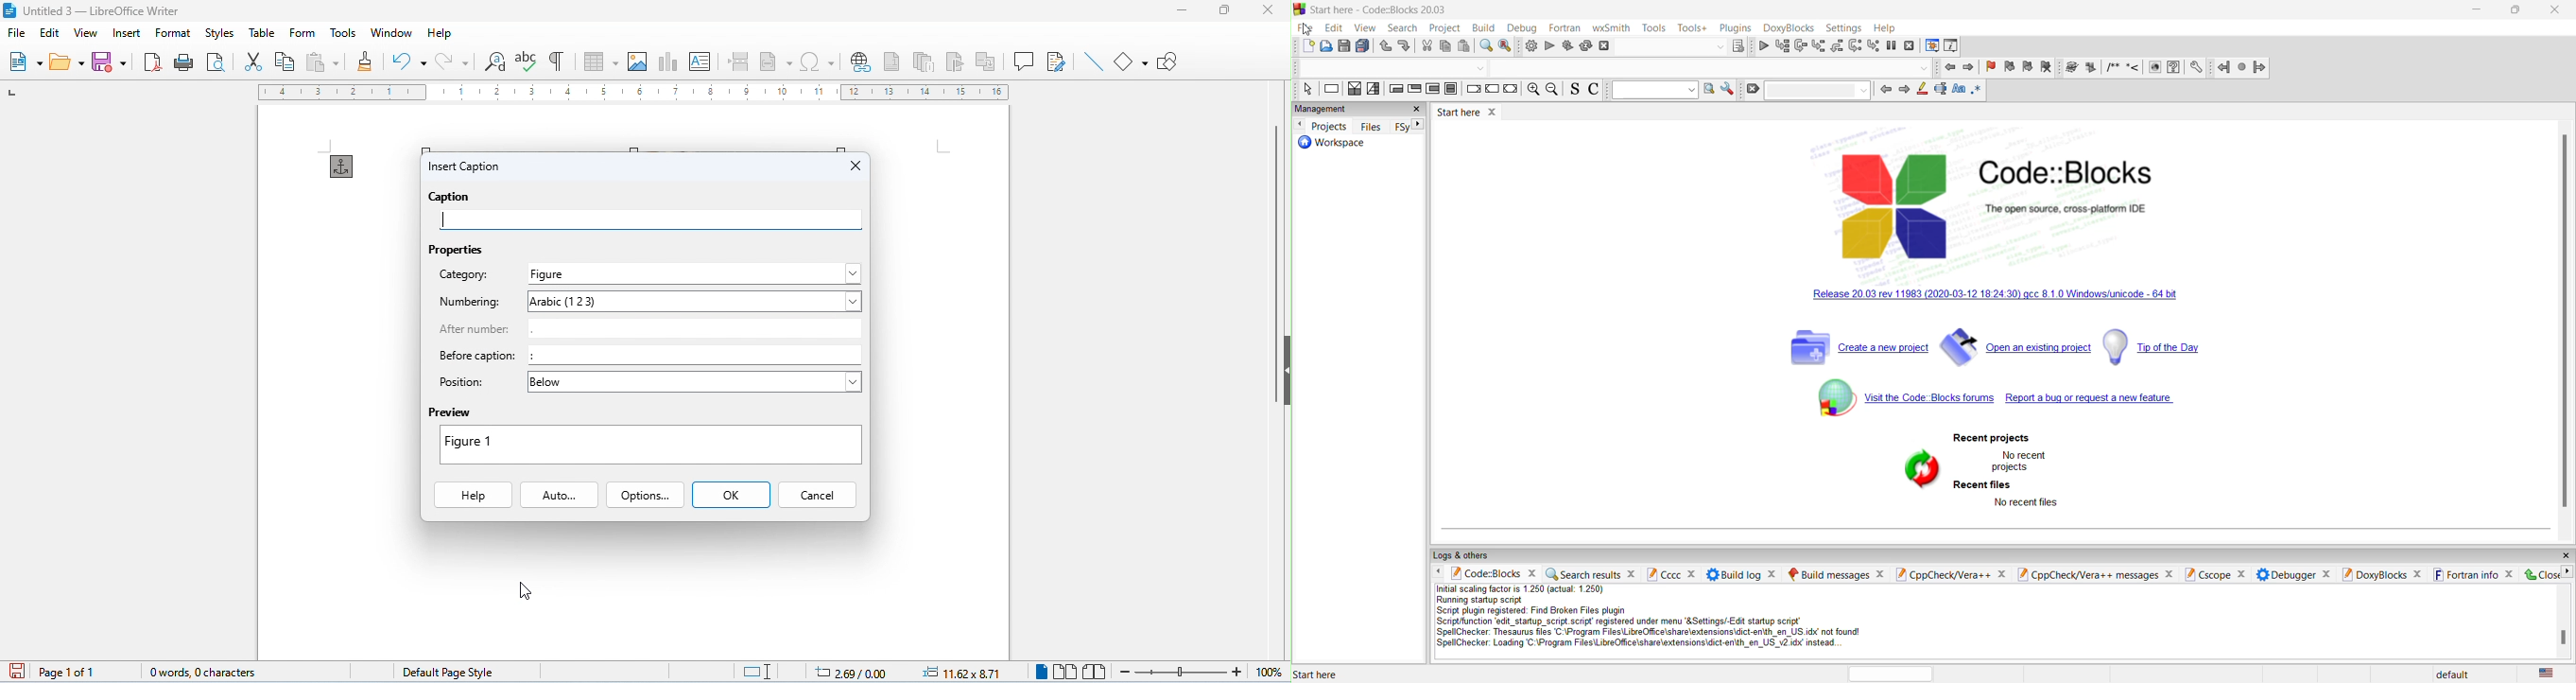  What do you see at coordinates (1493, 575) in the screenshot?
I see `codeblock pane` at bounding box center [1493, 575].